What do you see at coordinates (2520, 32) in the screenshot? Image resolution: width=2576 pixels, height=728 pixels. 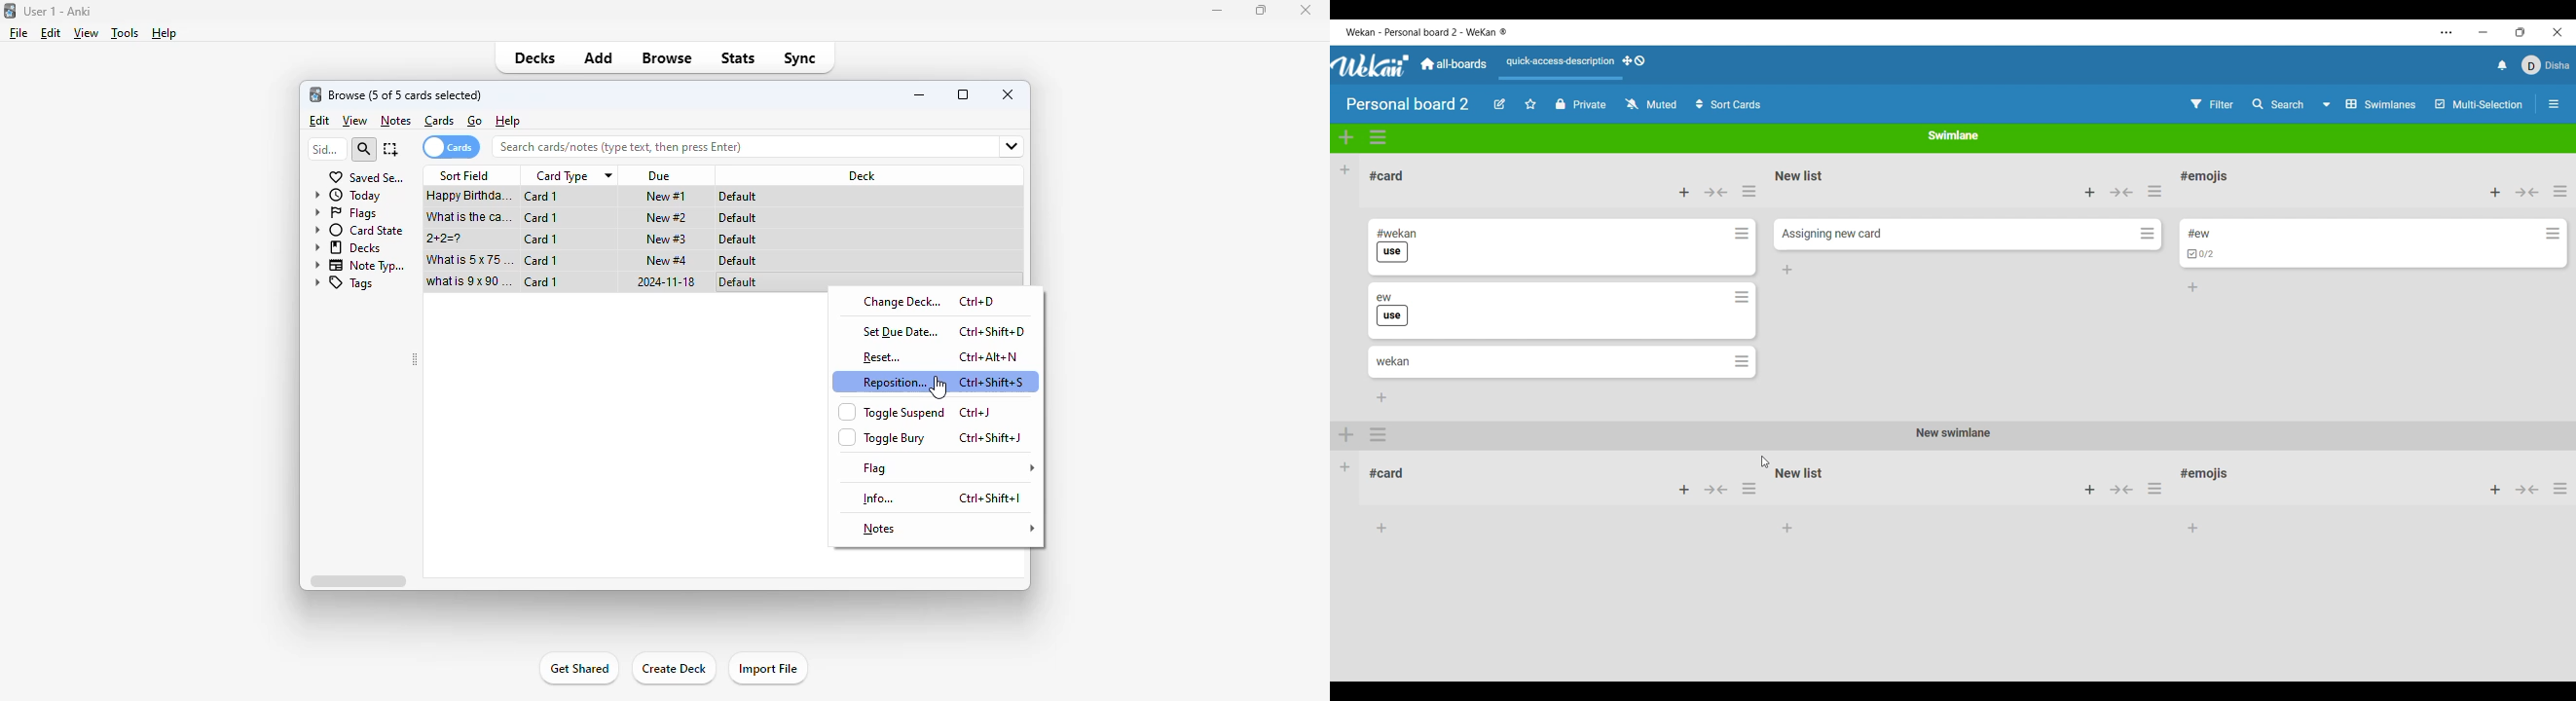 I see `Change tab dimension` at bounding box center [2520, 32].